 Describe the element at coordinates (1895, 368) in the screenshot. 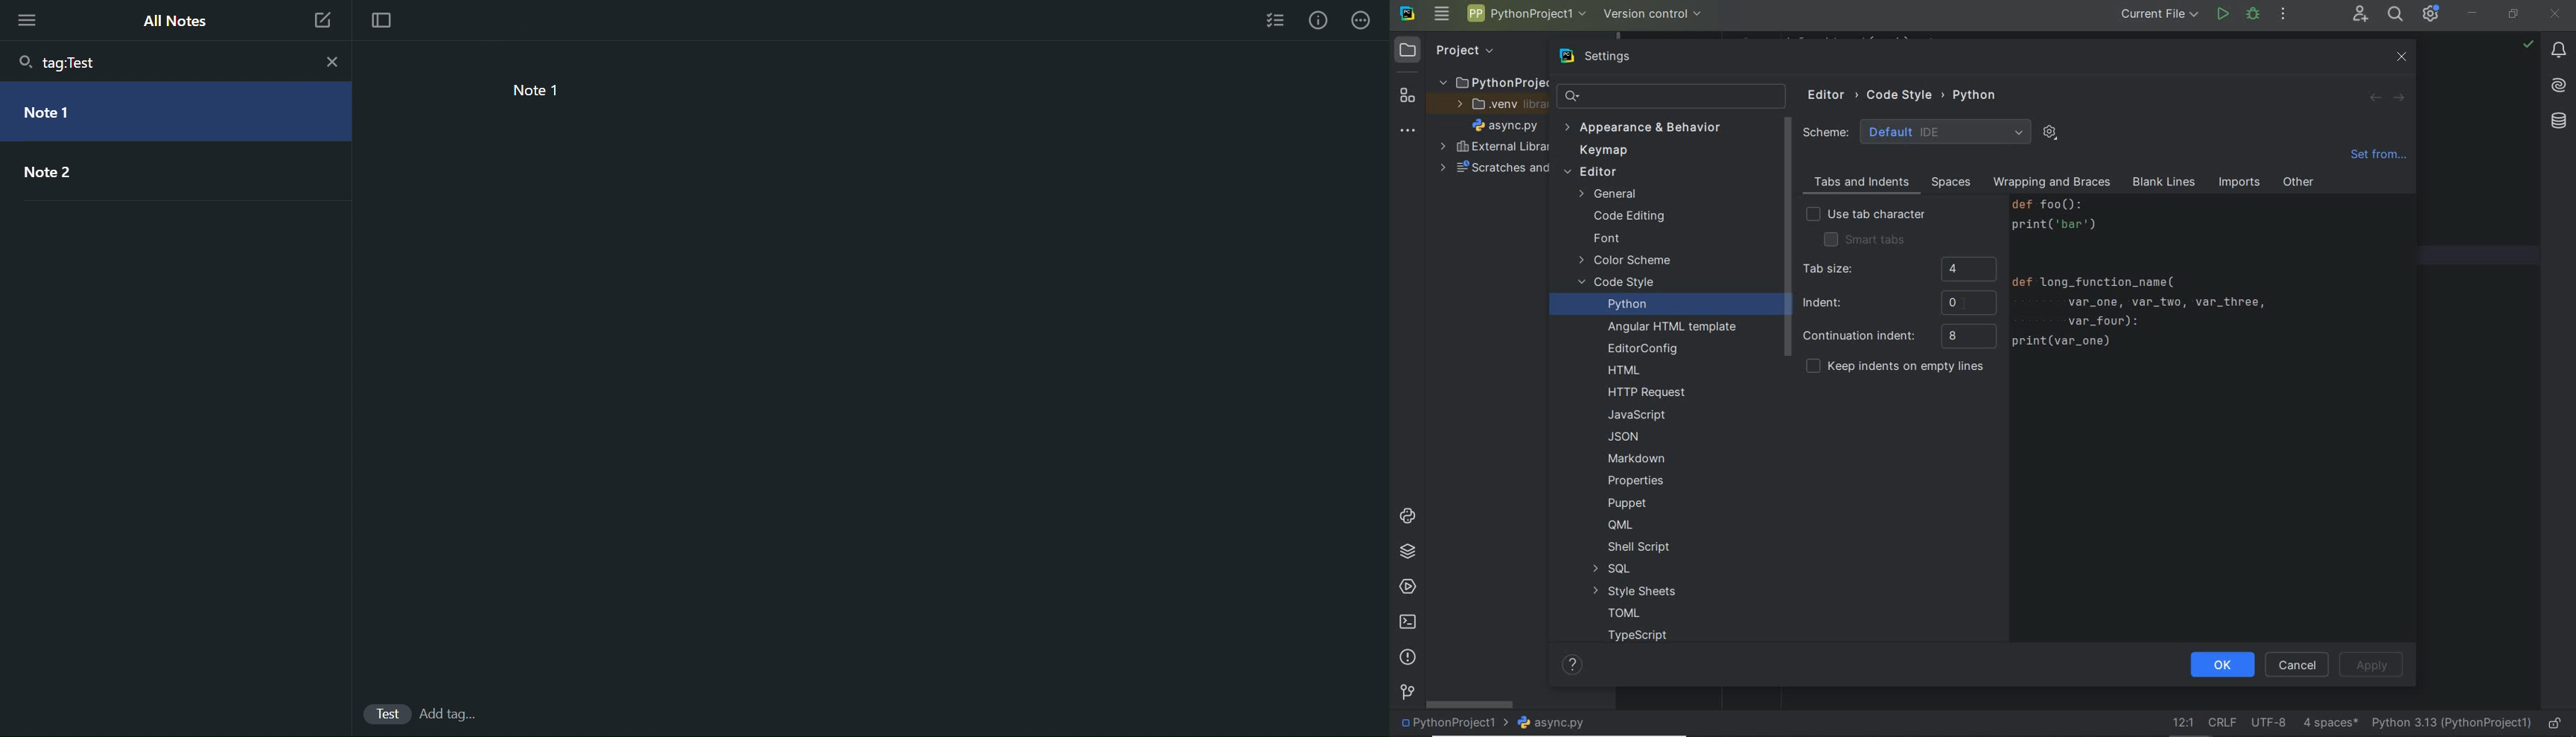

I see `keep indents on empty lines` at that location.